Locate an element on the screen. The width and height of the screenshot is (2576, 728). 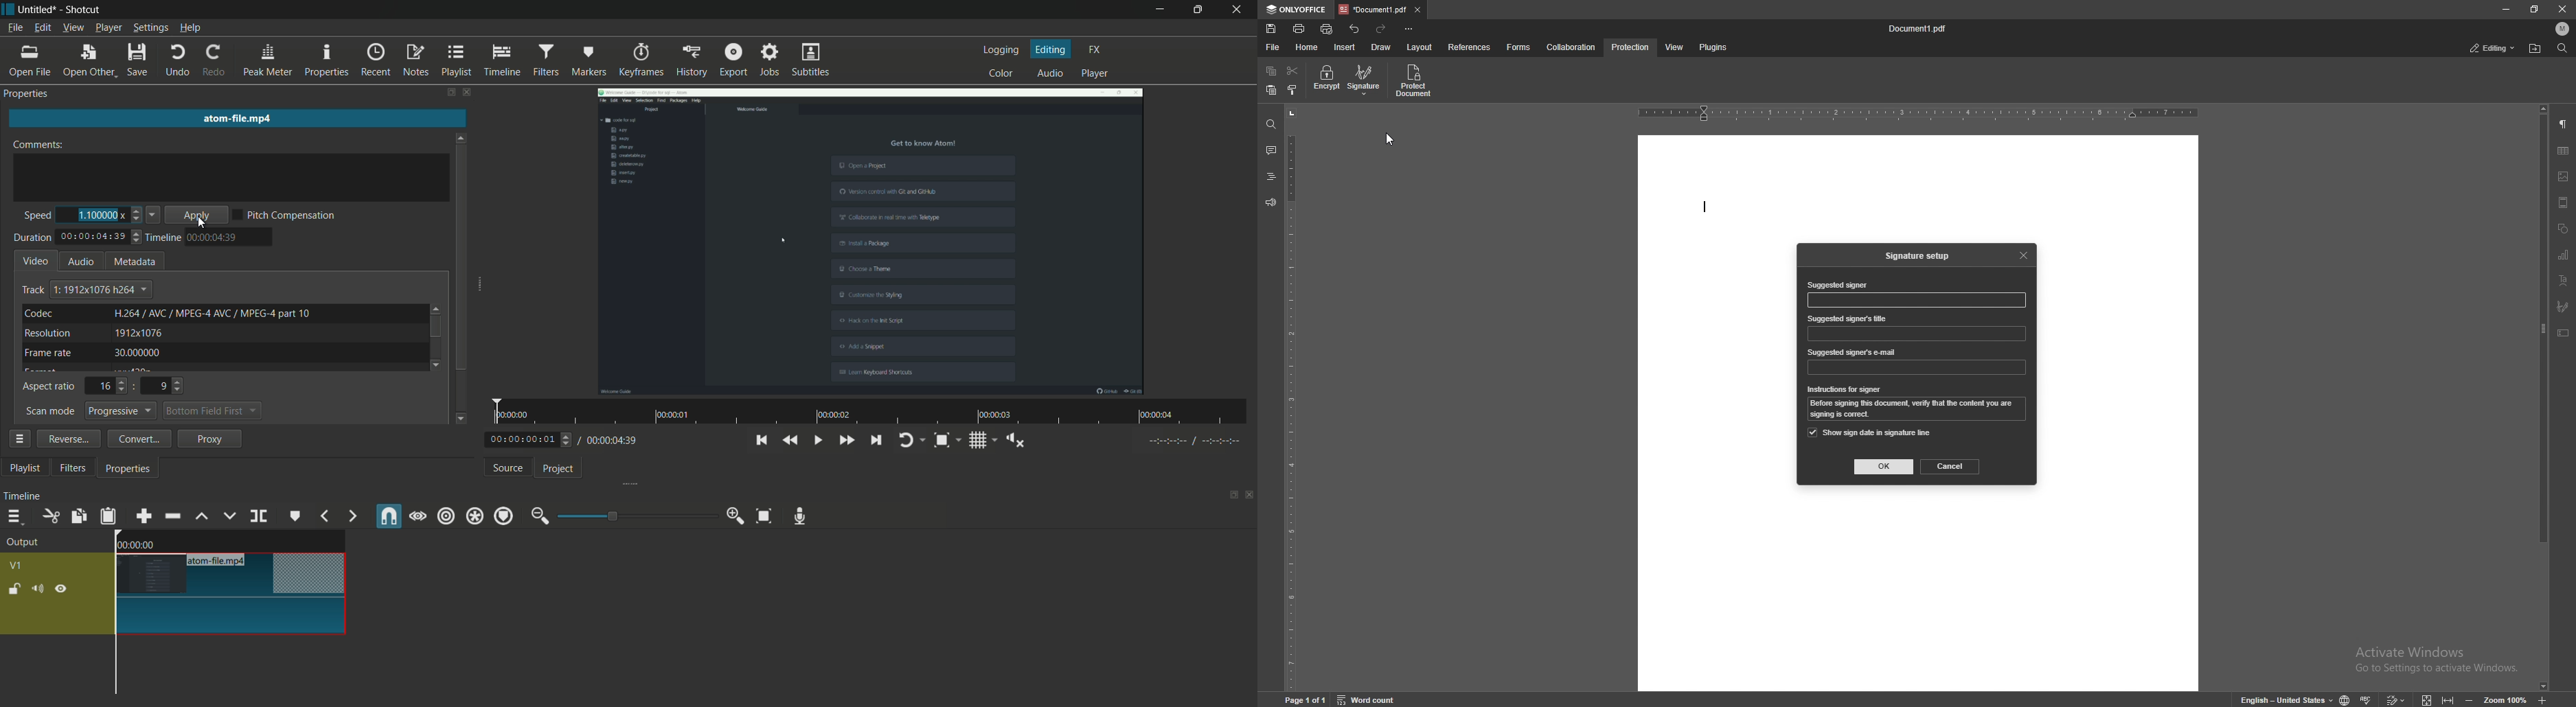
atom-file.mp4 is located at coordinates (221, 561).